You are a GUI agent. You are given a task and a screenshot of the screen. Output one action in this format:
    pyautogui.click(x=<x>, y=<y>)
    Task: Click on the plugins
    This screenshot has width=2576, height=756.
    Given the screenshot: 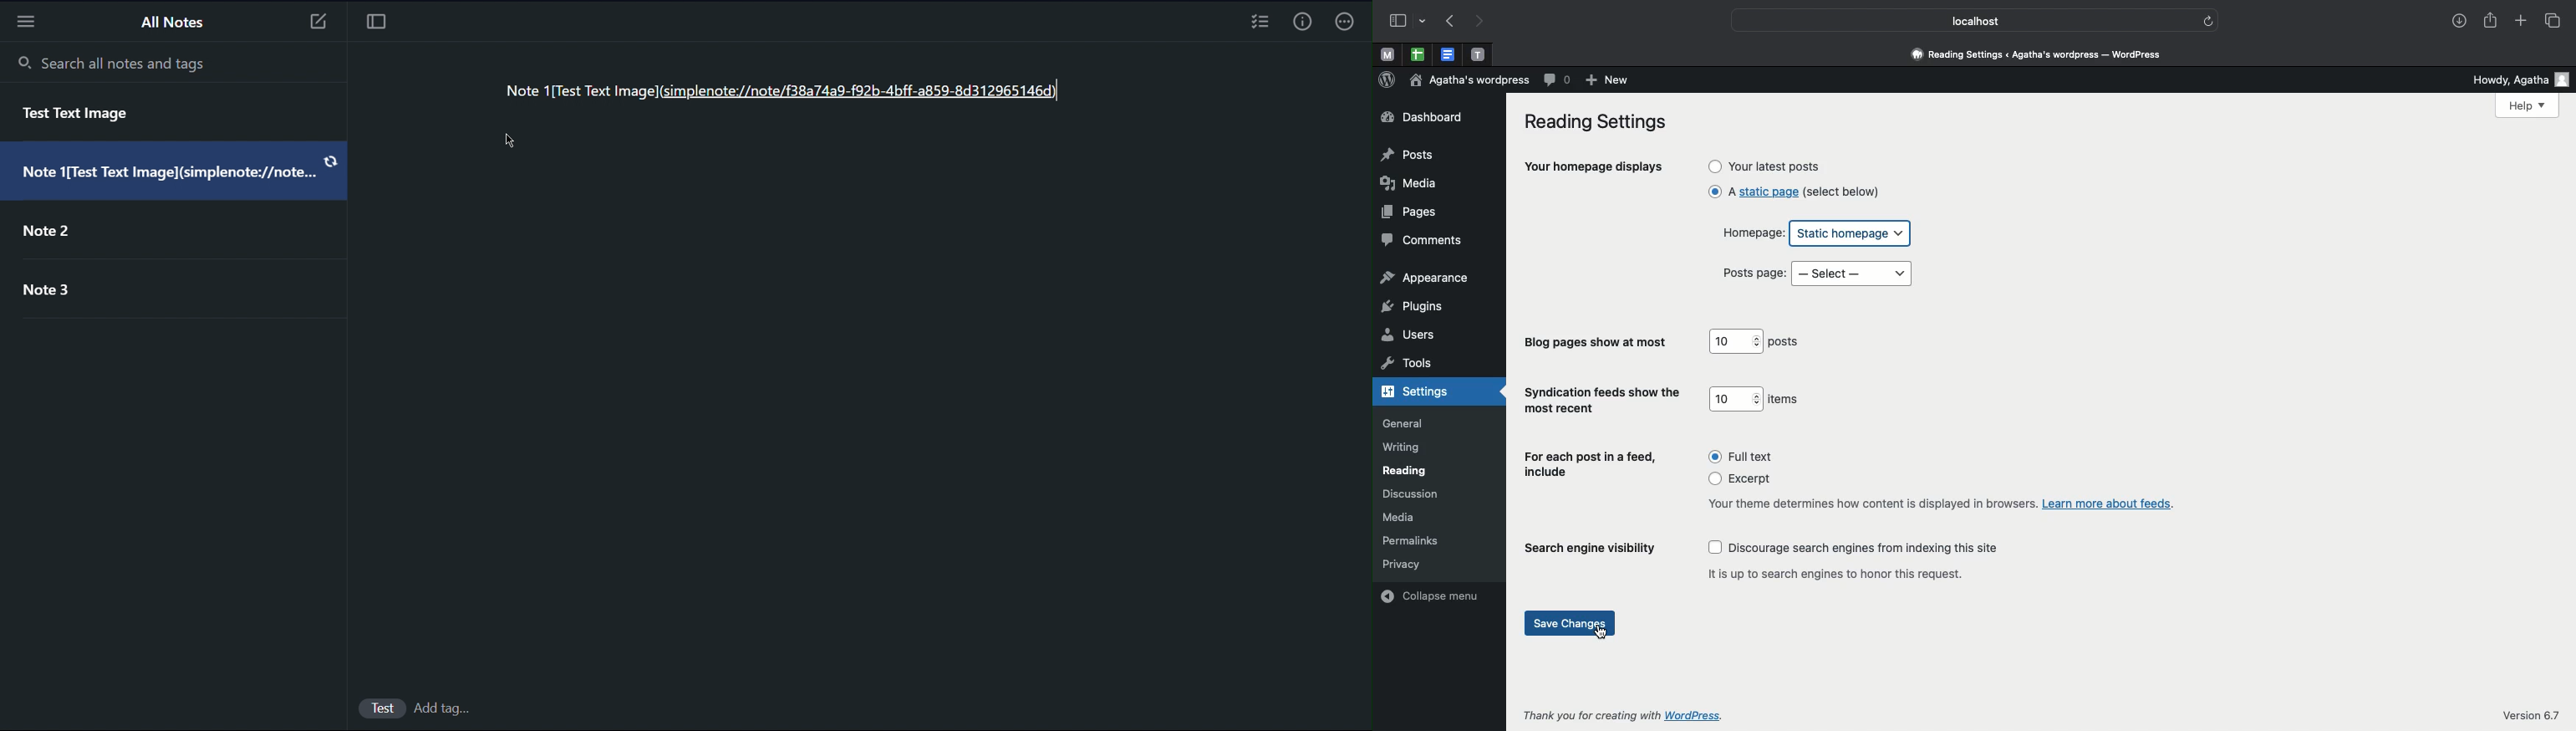 What is the action you would take?
    pyautogui.click(x=1412, y=305)
    